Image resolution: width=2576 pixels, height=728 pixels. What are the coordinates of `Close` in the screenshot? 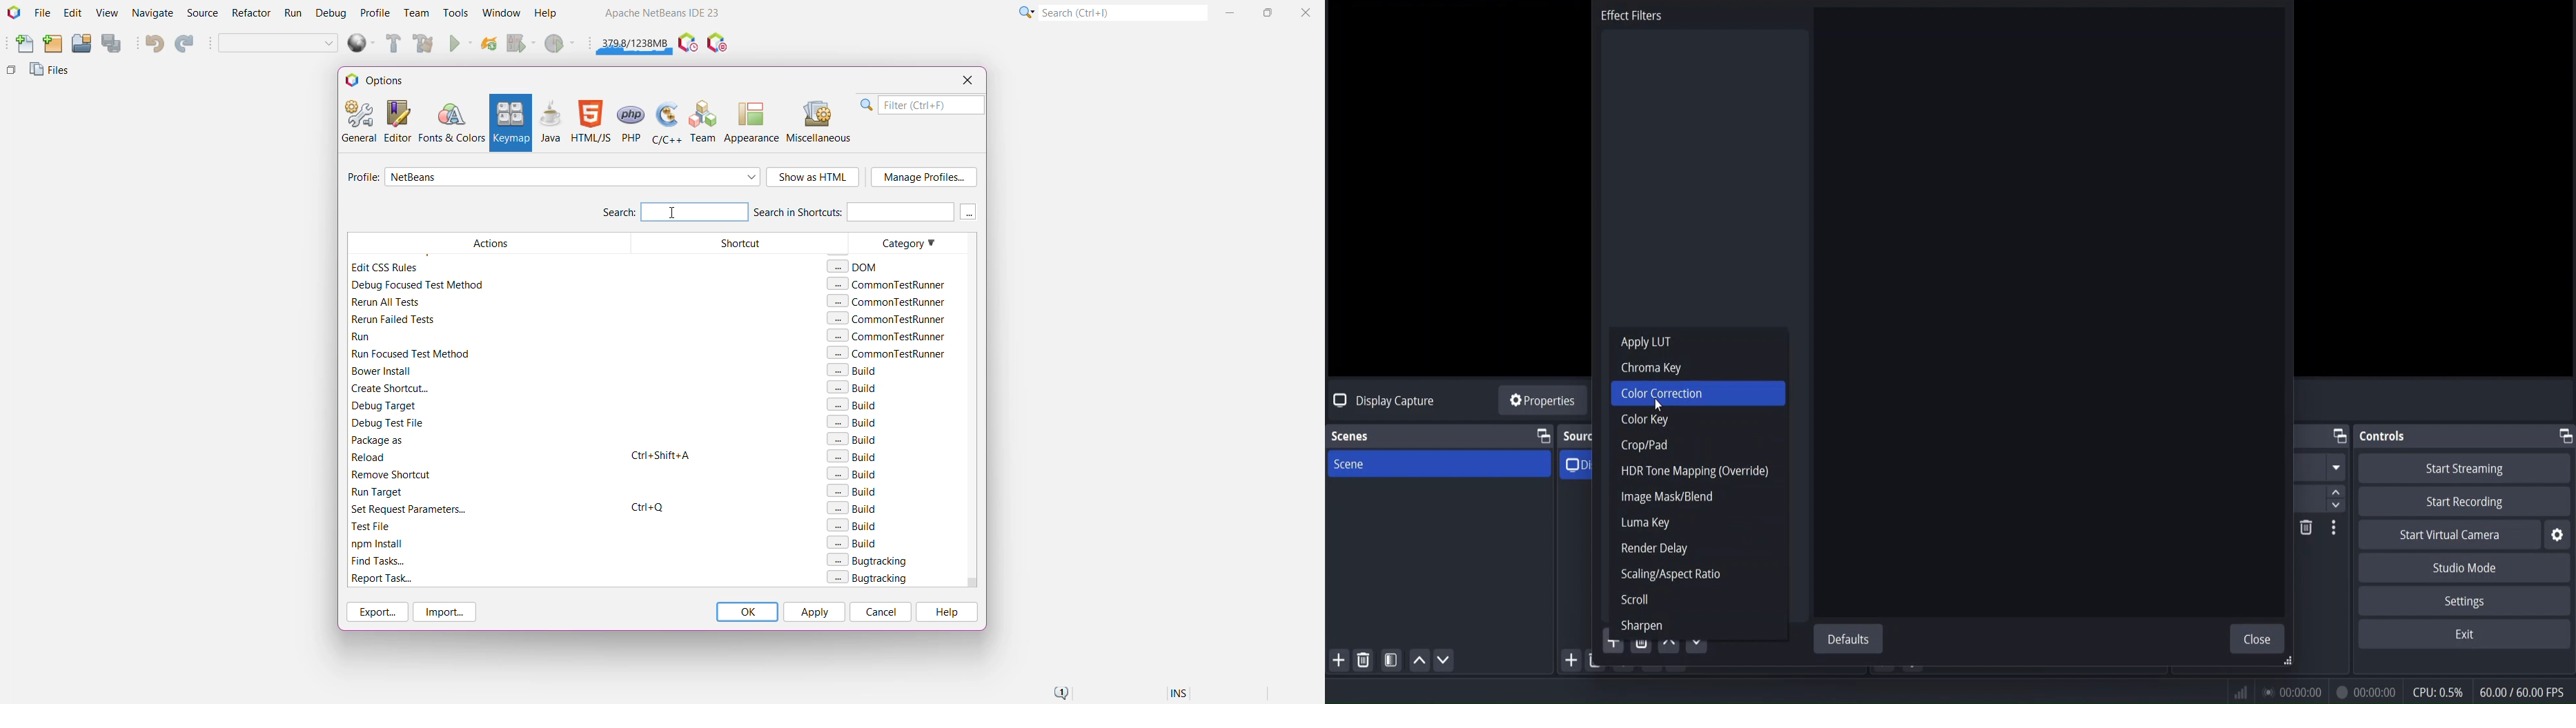 It's located at (967, 80).